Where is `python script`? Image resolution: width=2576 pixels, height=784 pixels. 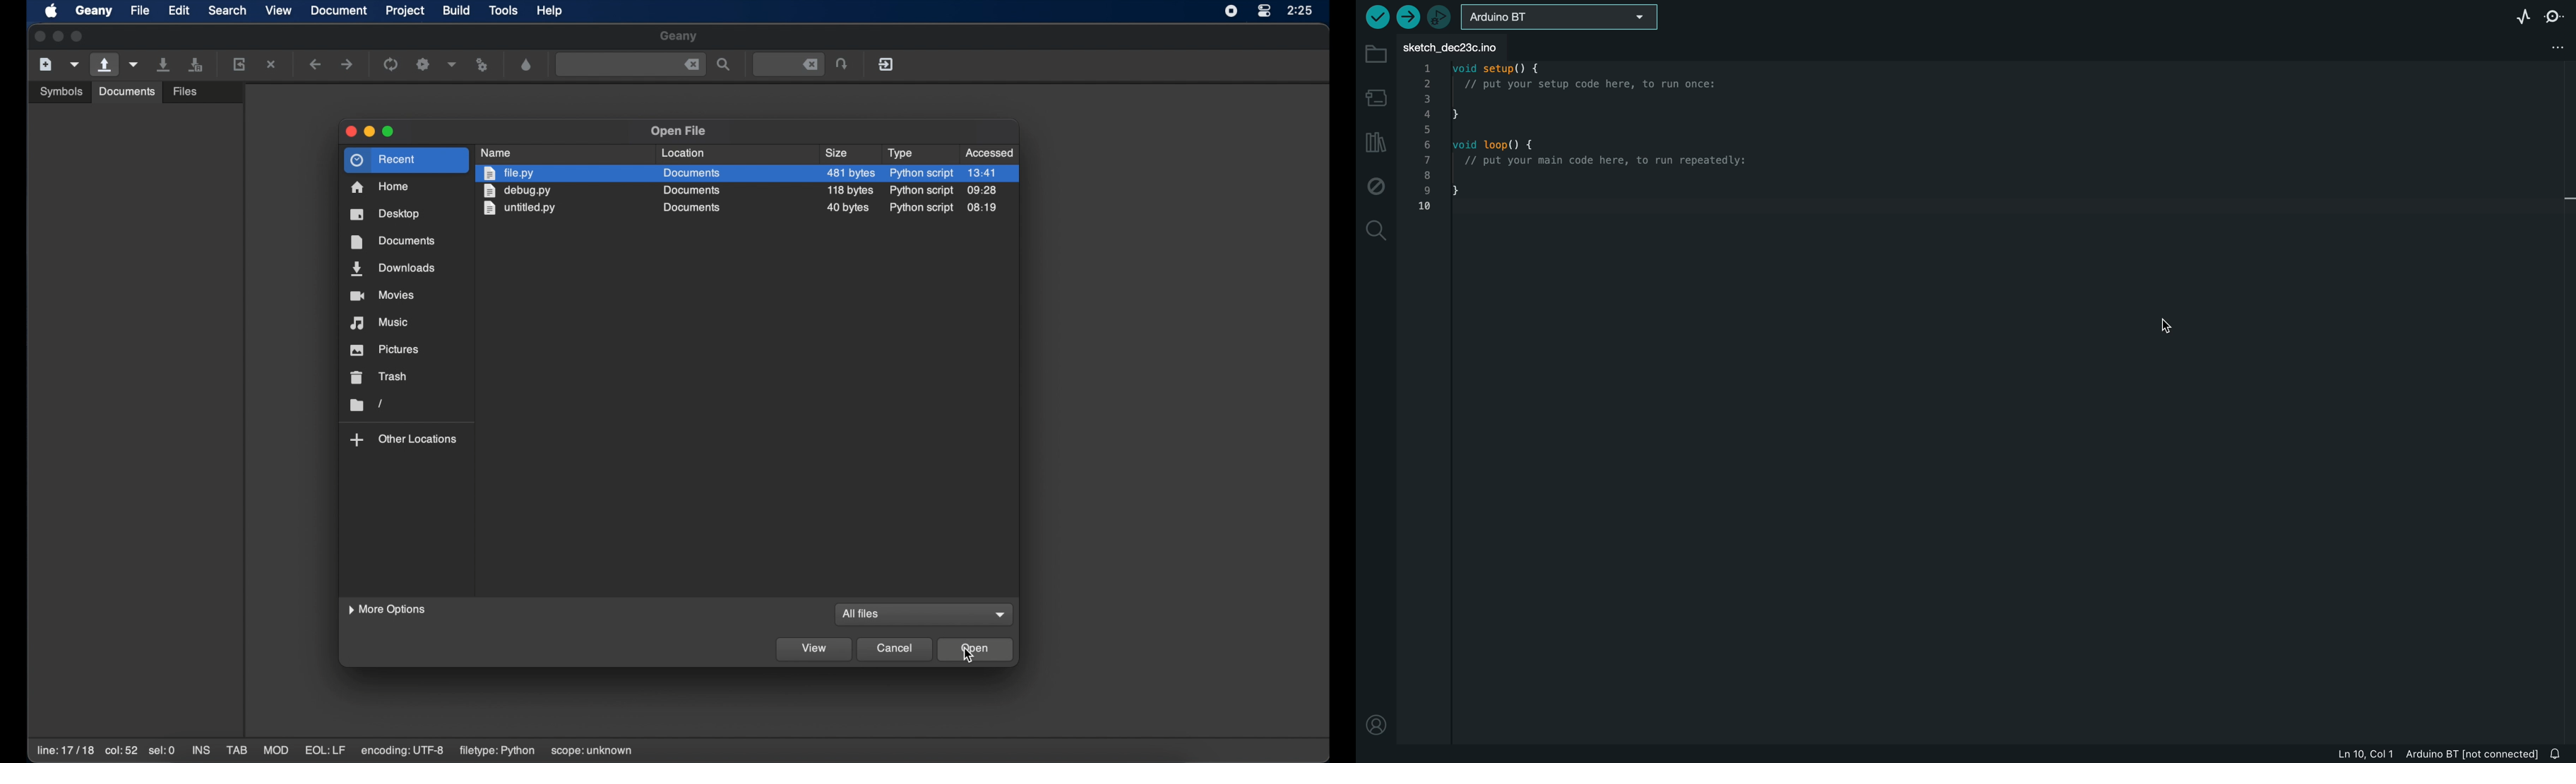 python script is located at coordinates (921, 173).